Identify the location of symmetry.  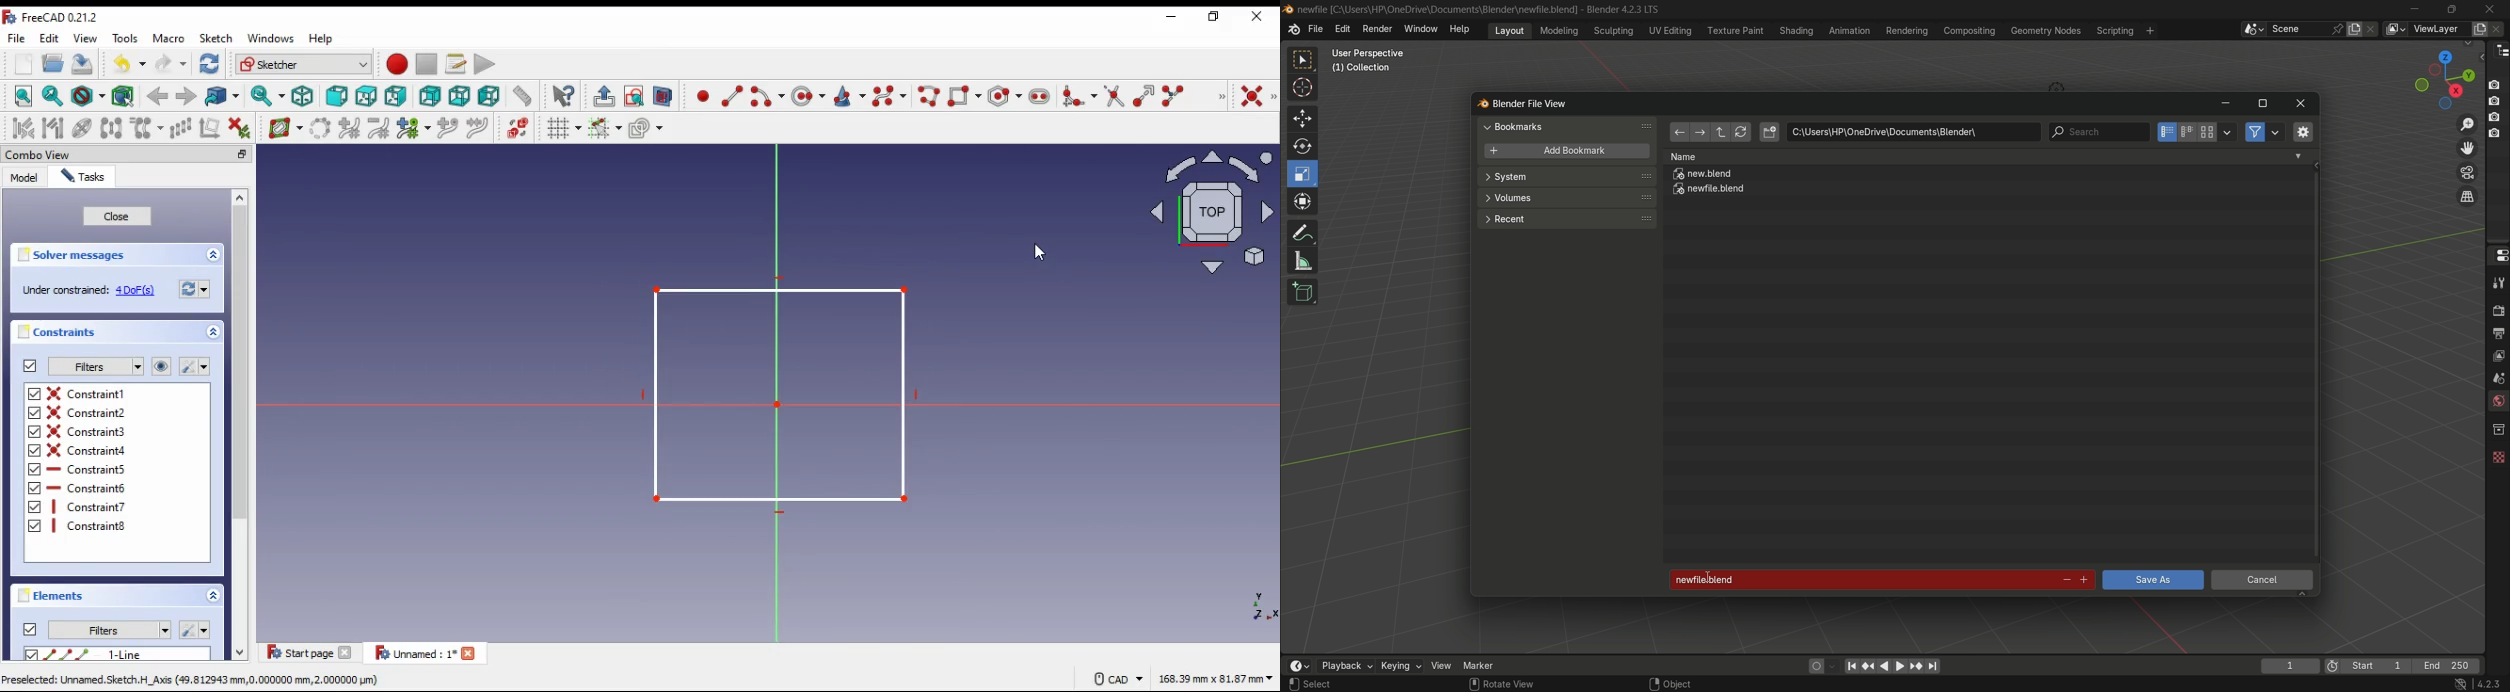
(113, 129).